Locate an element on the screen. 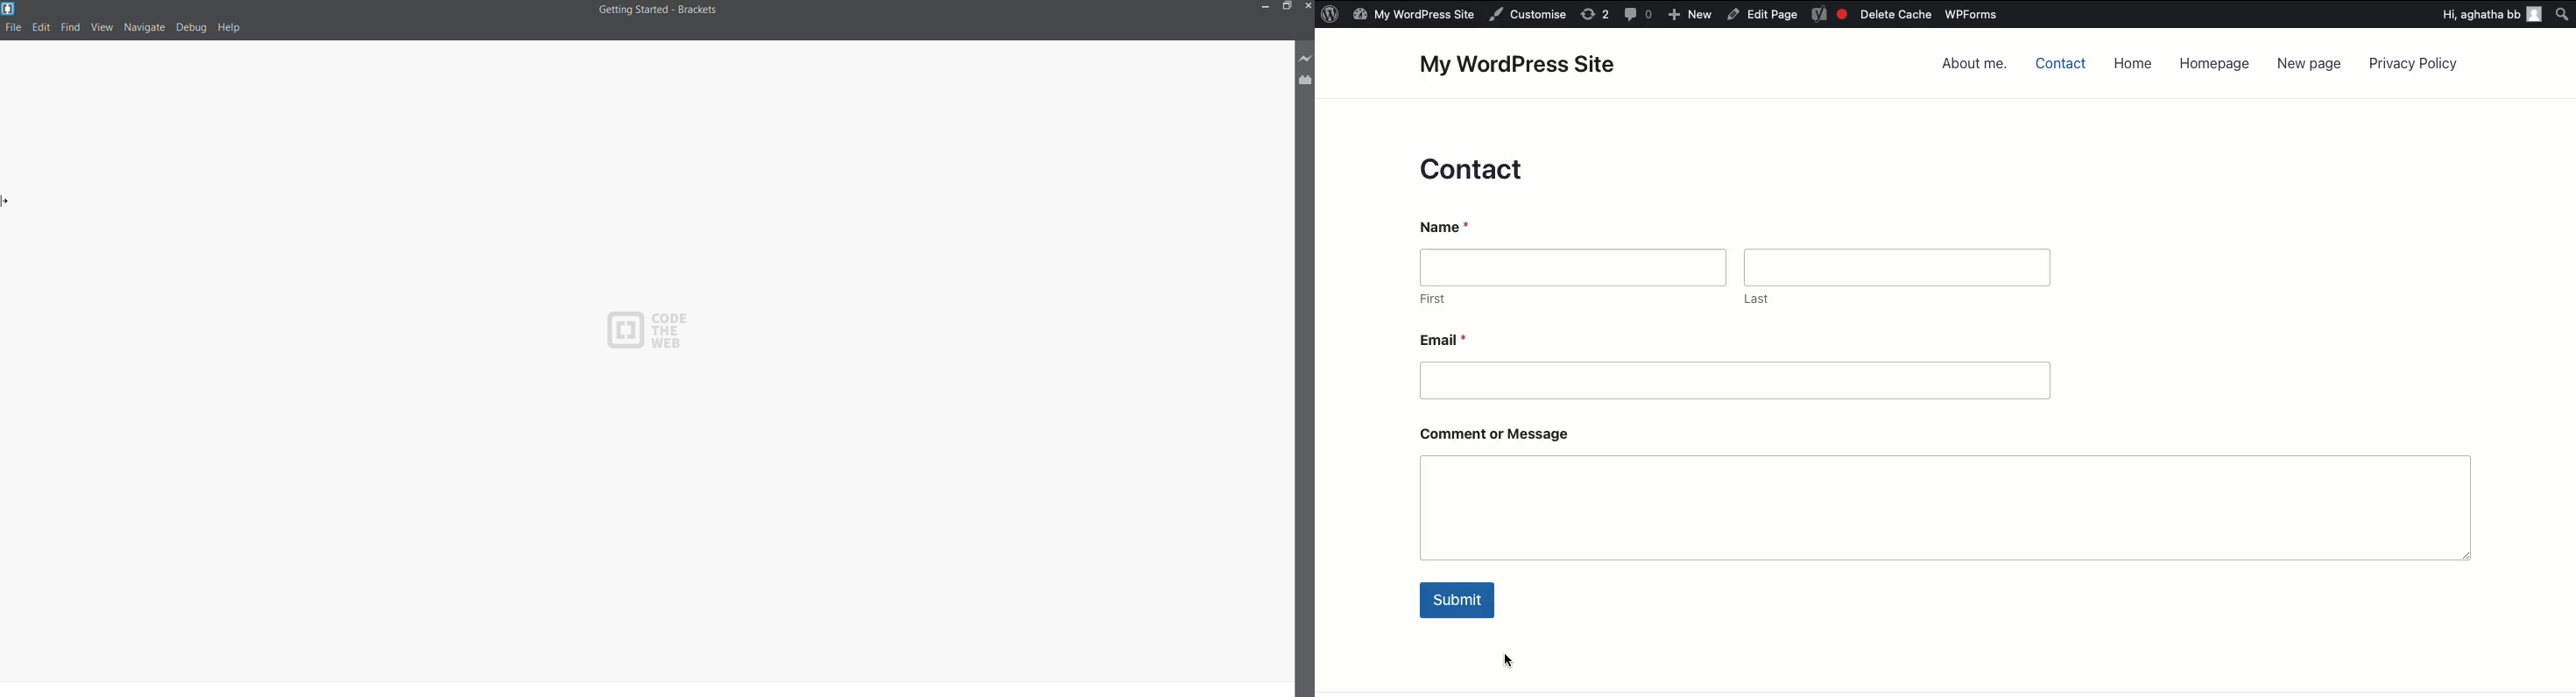 Image resolution: width=2576 pixels, height=700 pixels. Contact is located at coordinates (1485, 169).